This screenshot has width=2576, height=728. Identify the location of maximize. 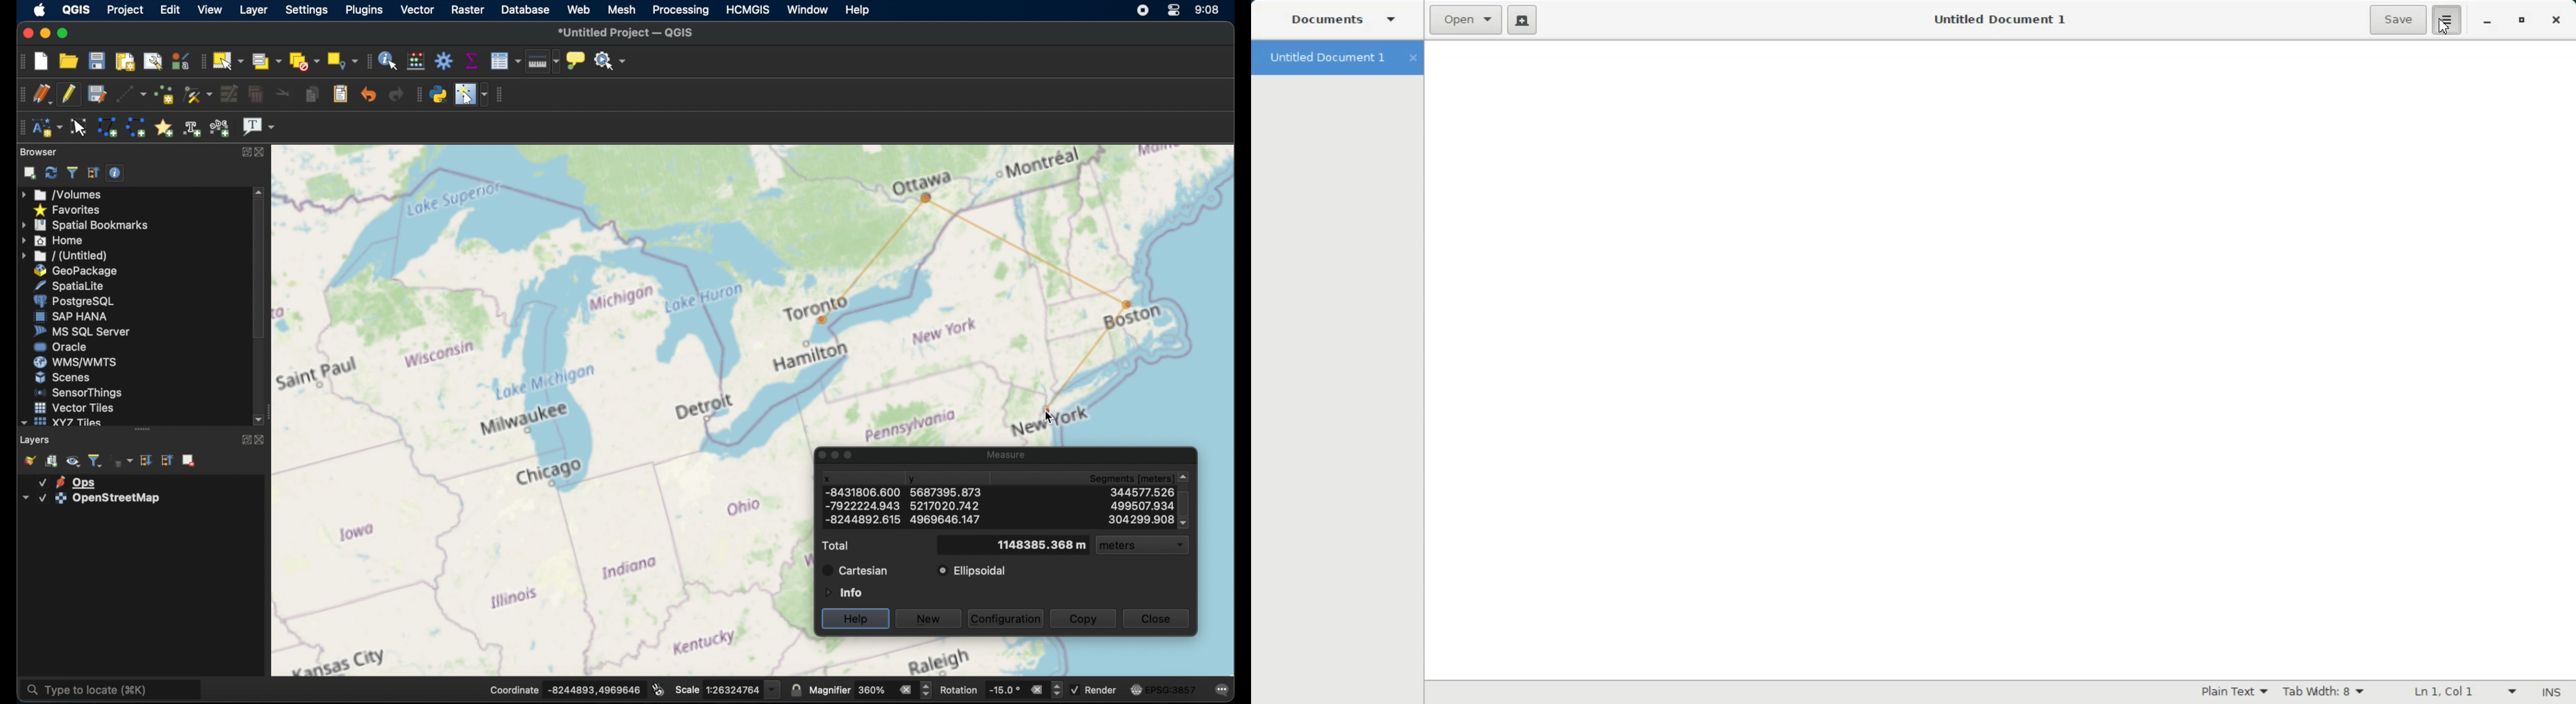
(63, 33).